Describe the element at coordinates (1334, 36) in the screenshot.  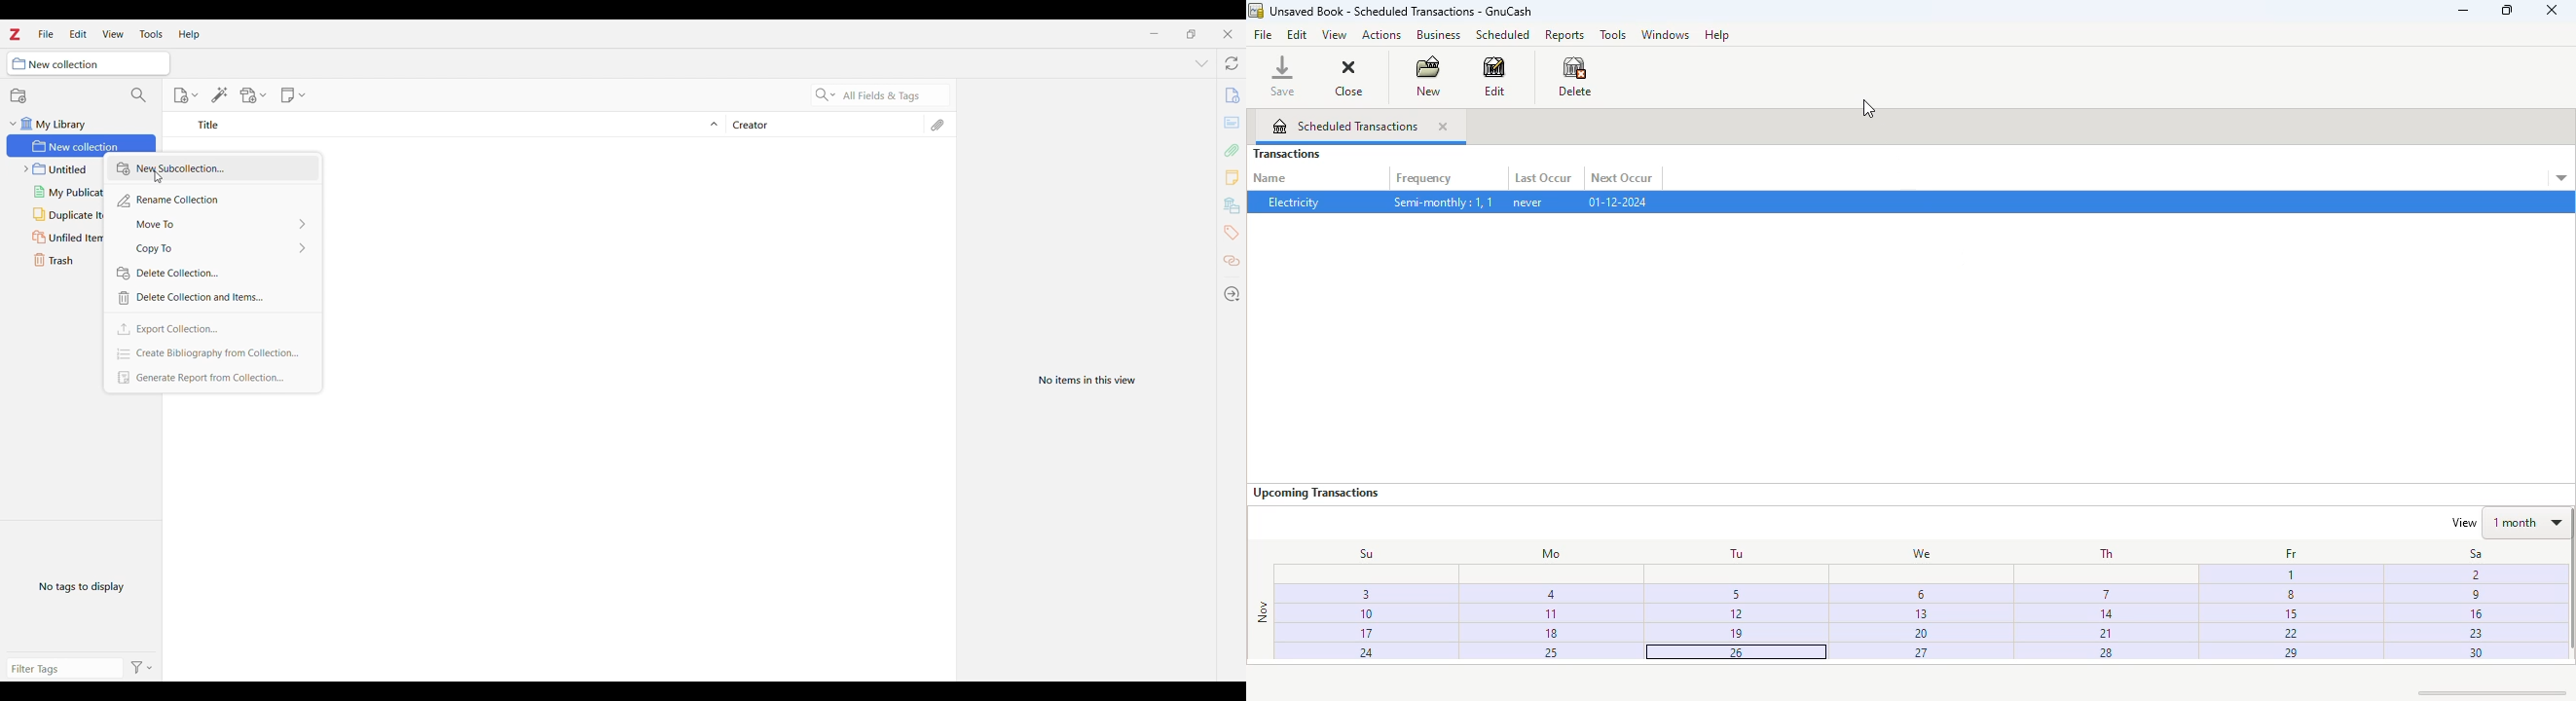
I see `view` at that location.